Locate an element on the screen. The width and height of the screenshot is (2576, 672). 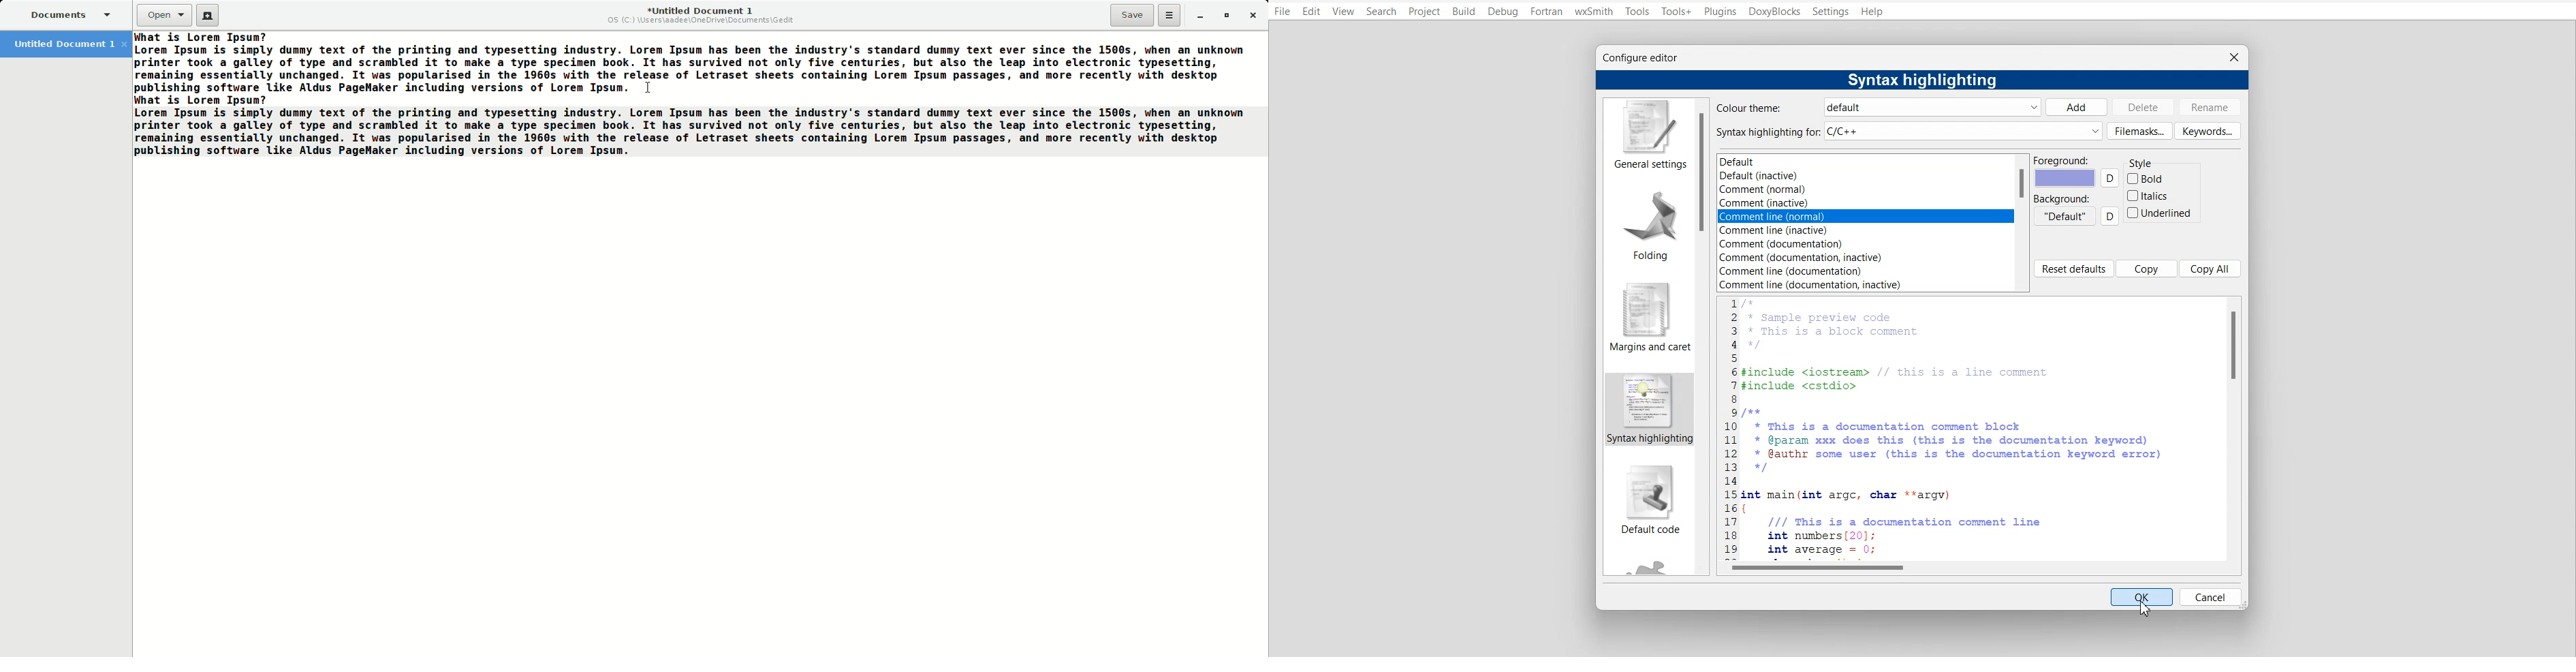
Untitled Document is located at coordinates (69, 43).